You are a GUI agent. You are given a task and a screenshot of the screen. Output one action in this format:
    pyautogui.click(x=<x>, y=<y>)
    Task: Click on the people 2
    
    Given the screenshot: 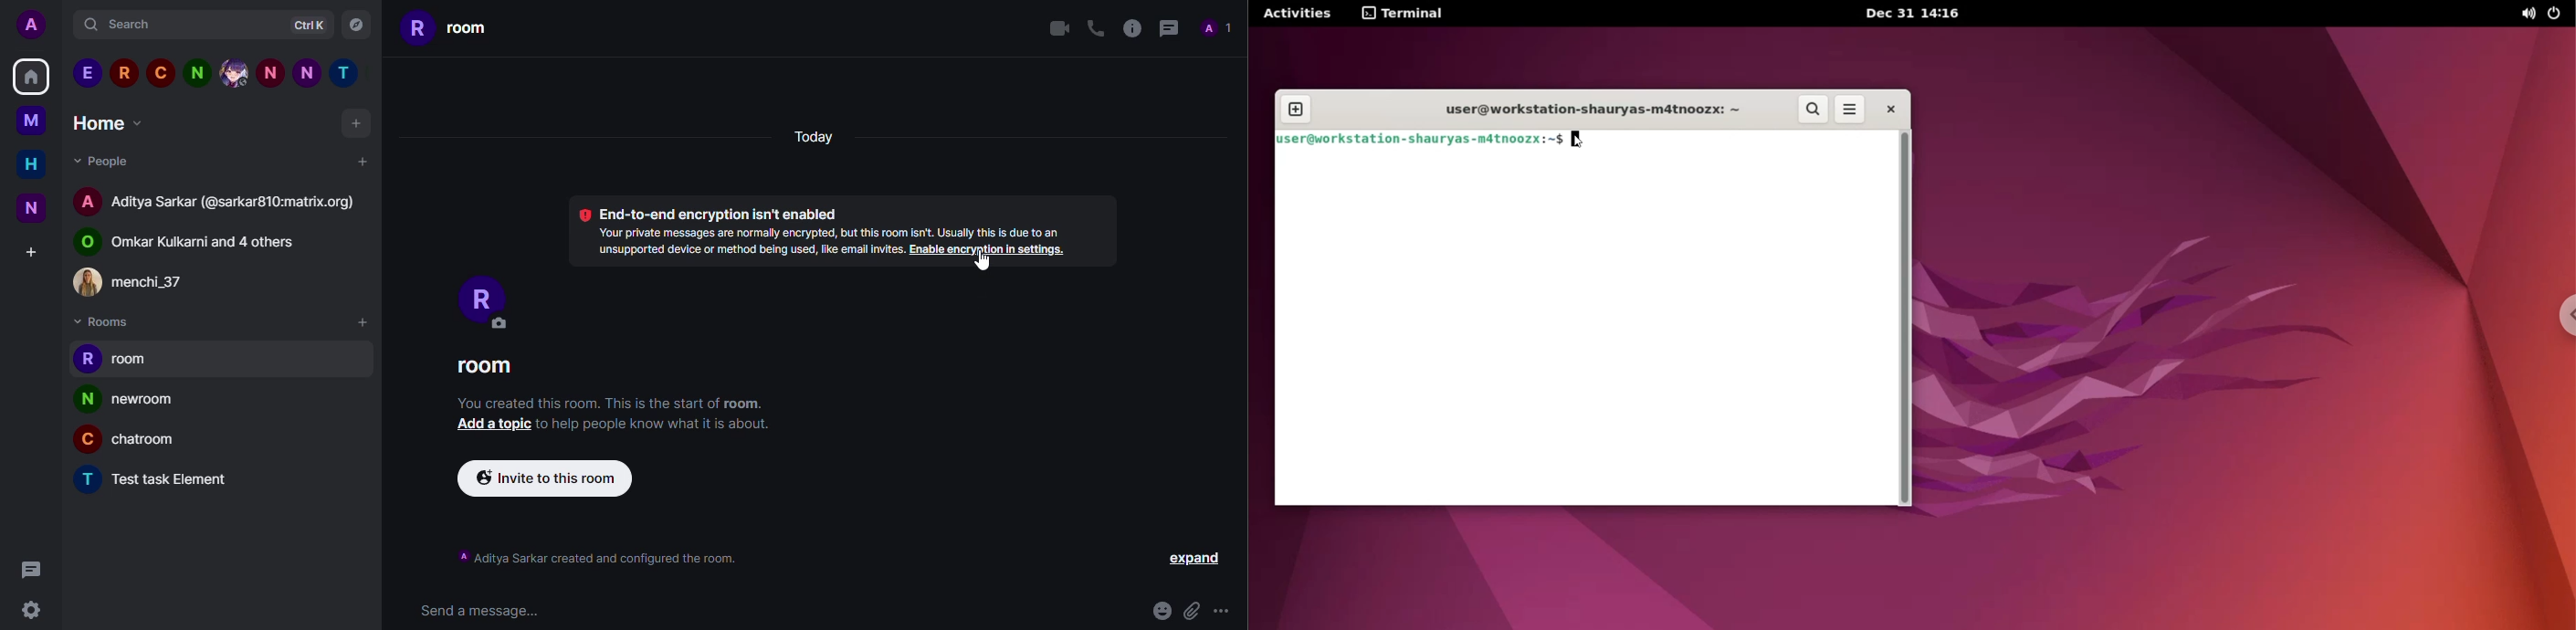 What is the action you would take?
    pyautogui.click(x=123, y=72)
    